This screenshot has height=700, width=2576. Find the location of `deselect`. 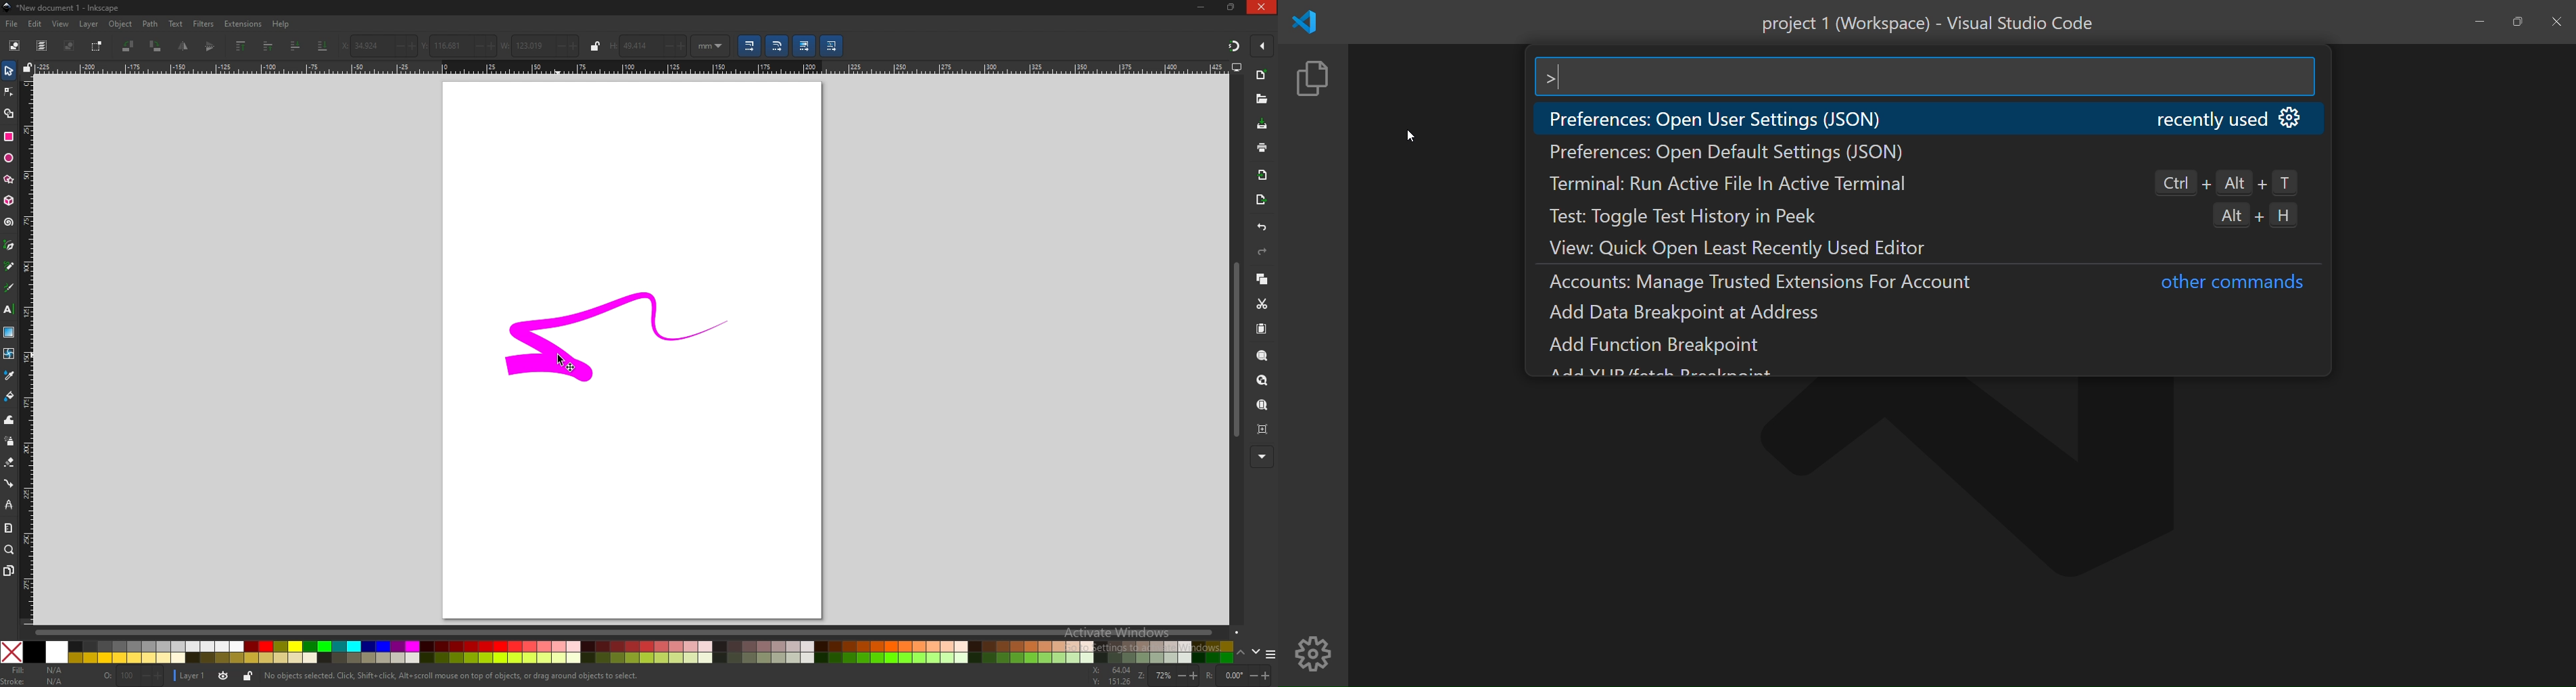

deselect is located at coordinates (71, 45).